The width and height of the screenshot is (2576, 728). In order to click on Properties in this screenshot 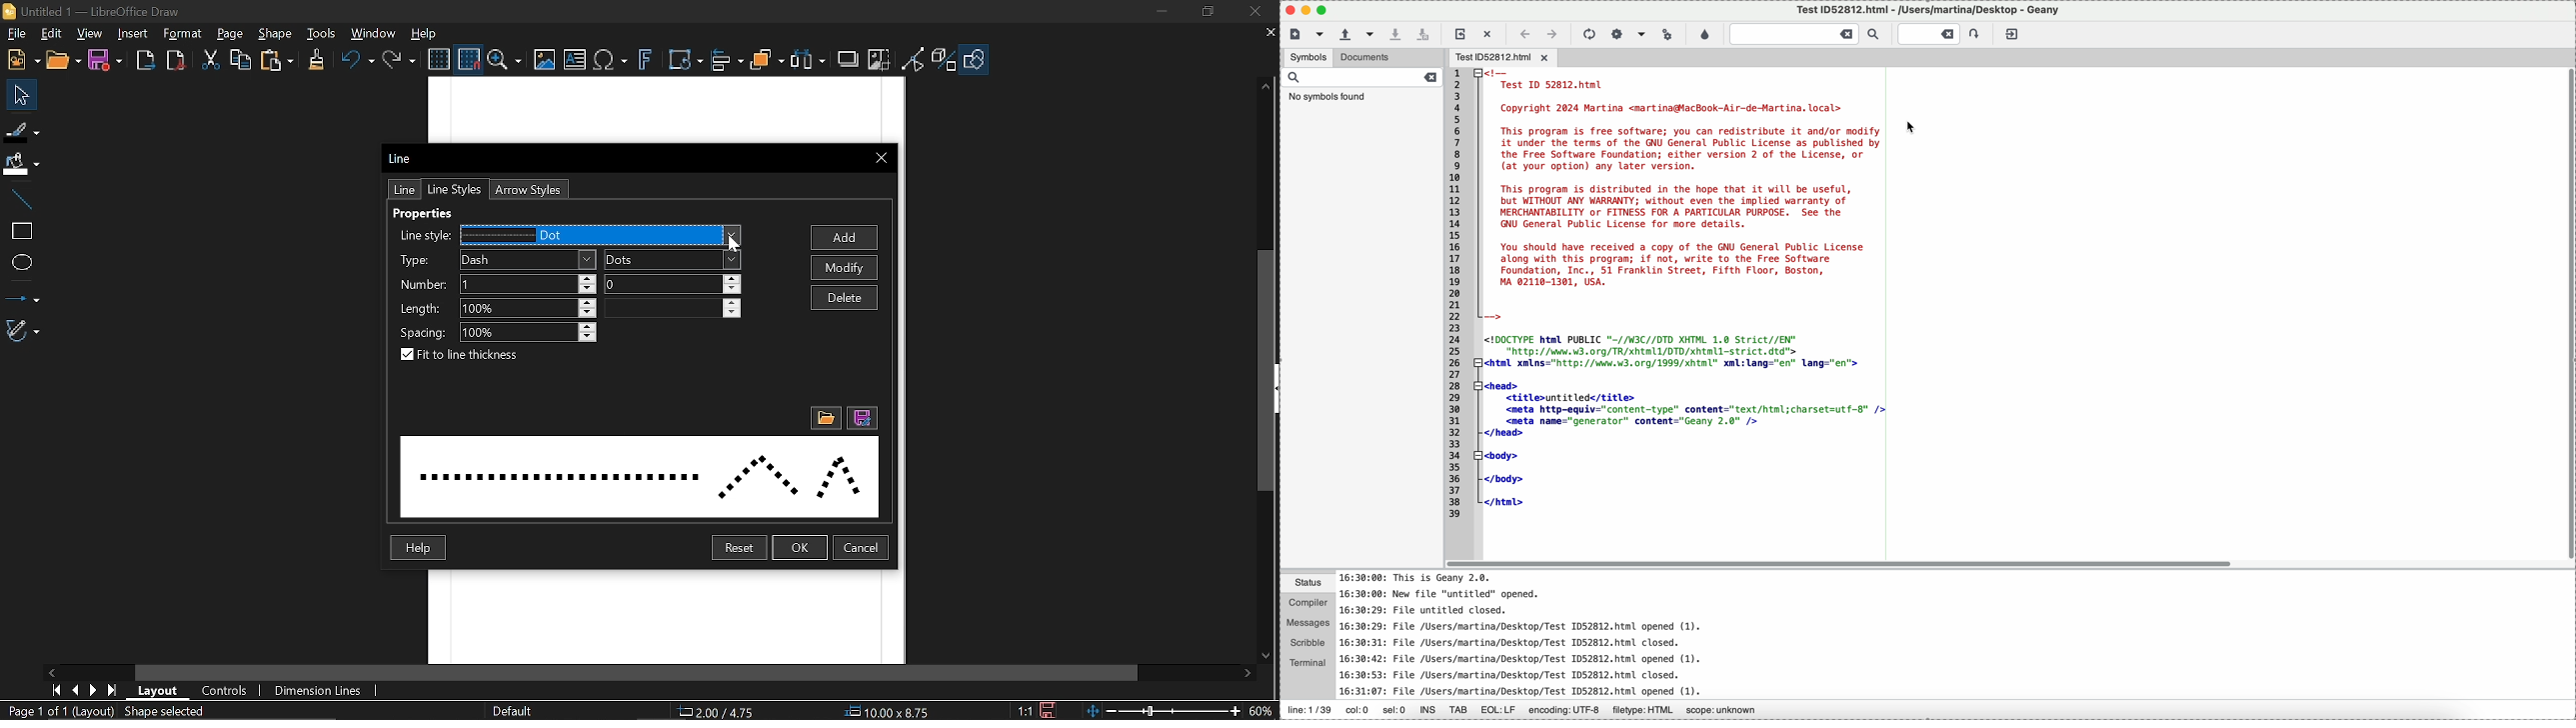, I will do `click(436, 214)`.